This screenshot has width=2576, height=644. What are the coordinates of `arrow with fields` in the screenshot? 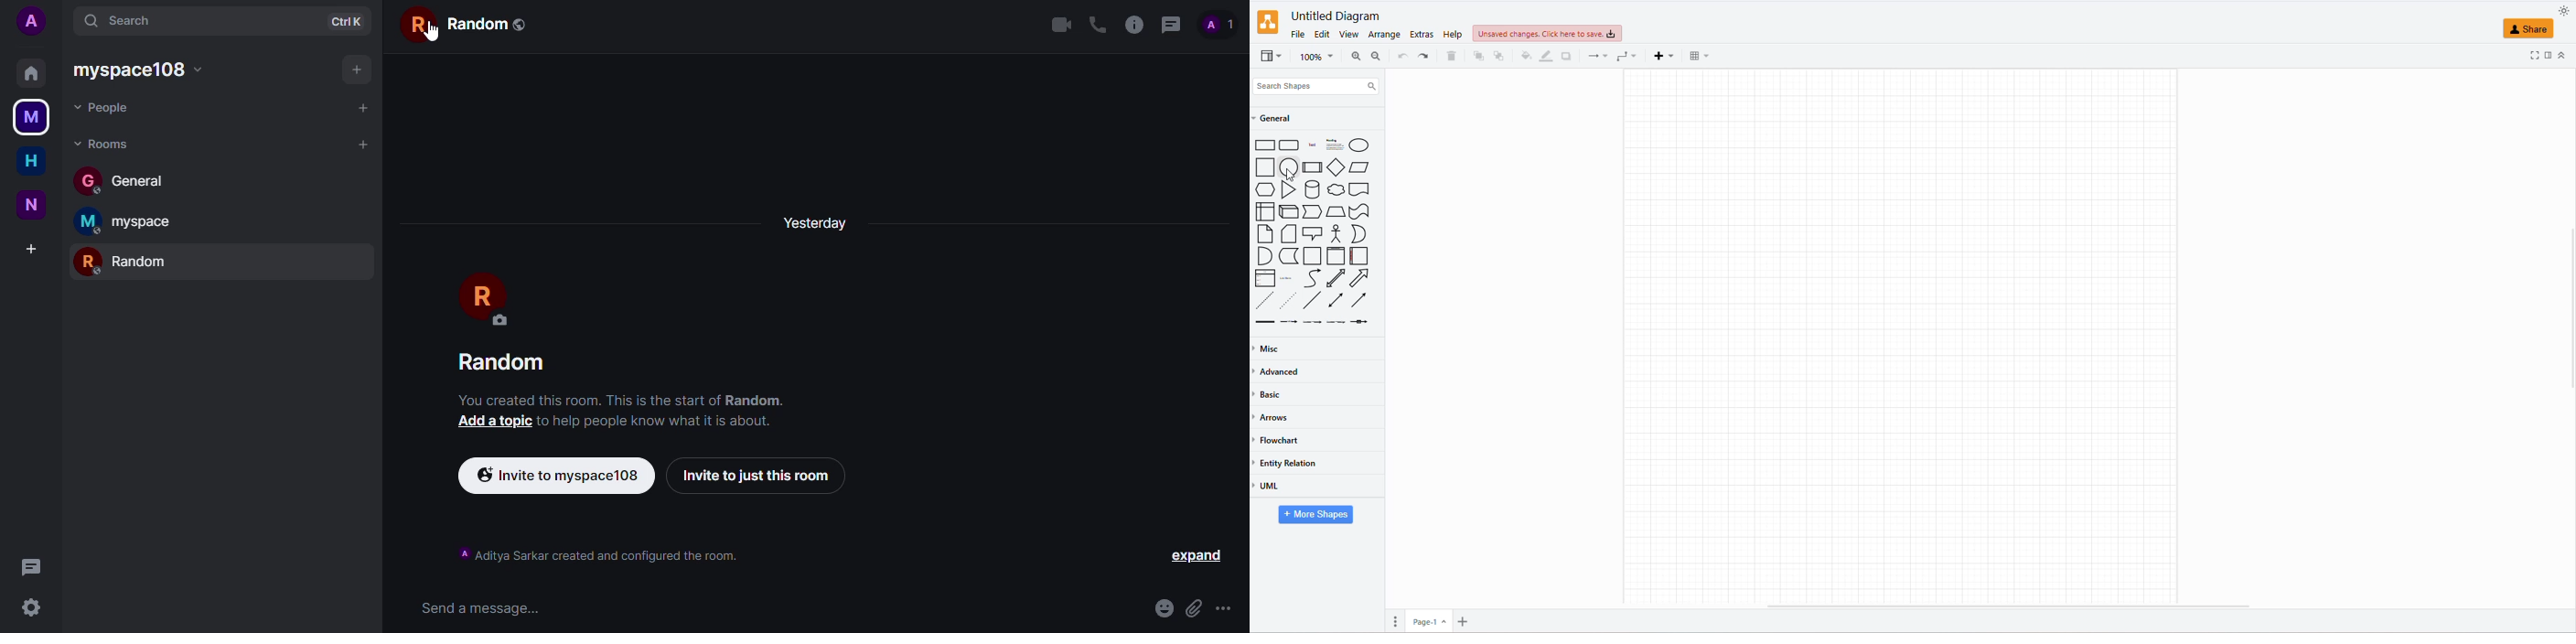 It's located at (1362, 323).